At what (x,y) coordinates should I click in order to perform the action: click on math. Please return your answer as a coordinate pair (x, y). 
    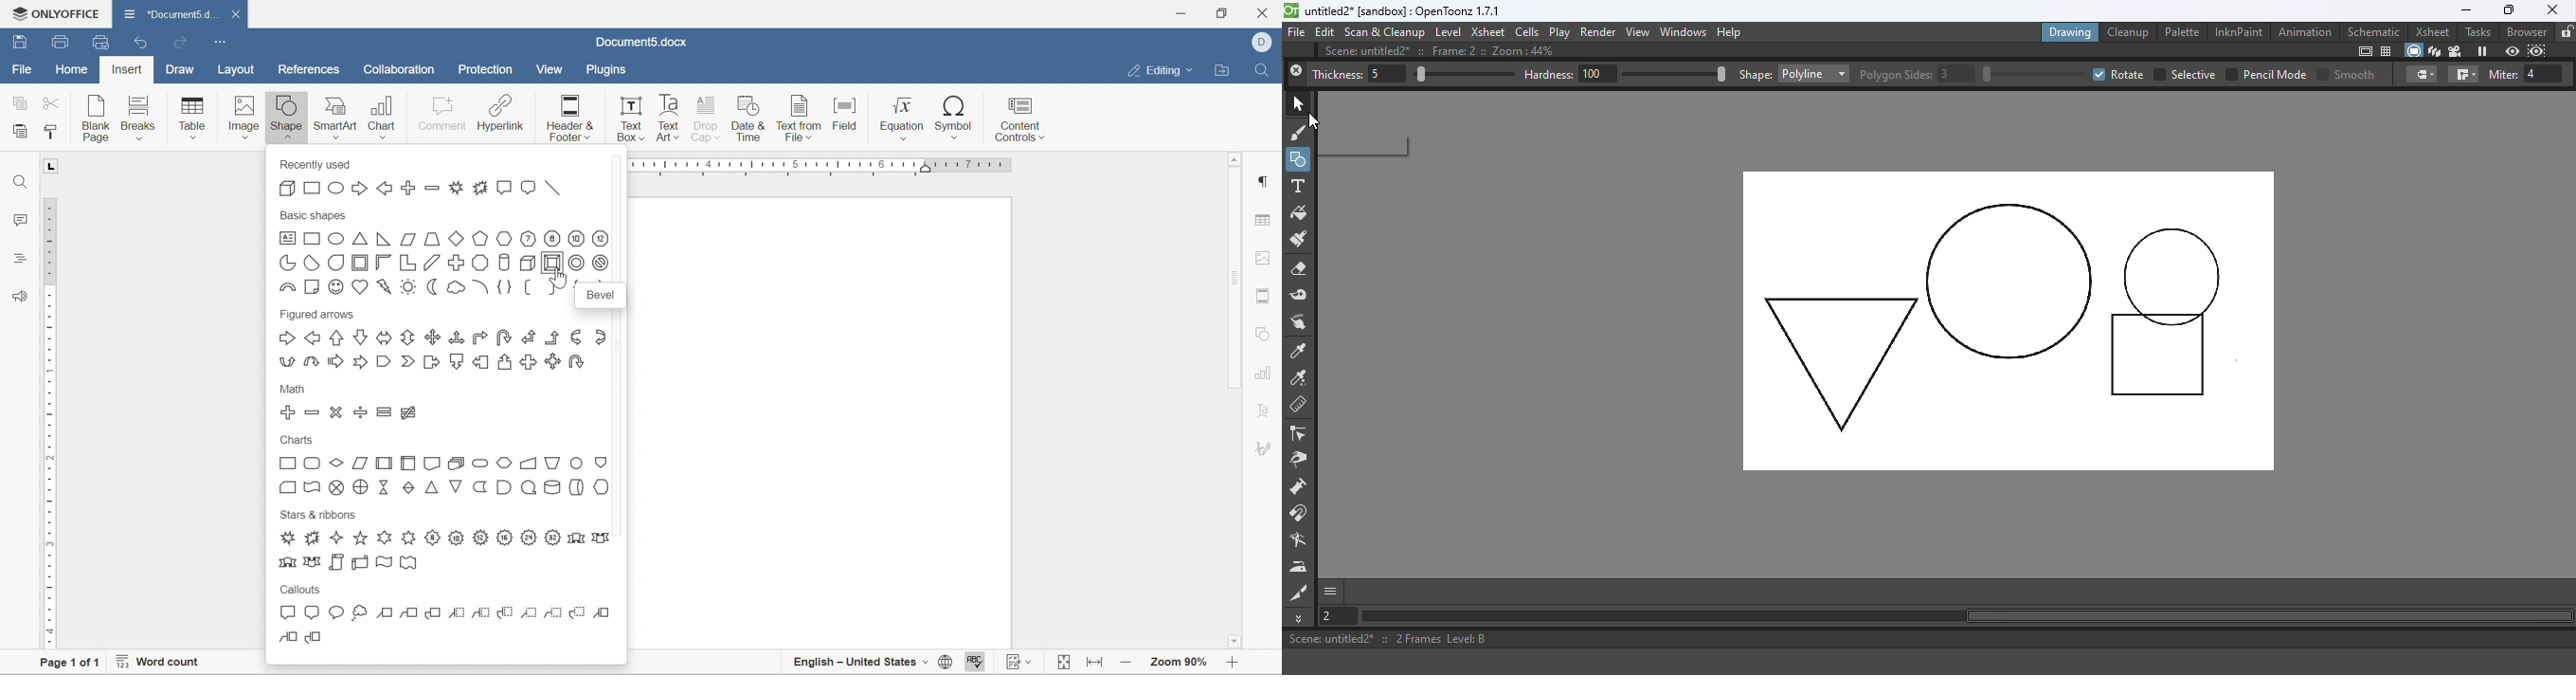
    Looking at the image, I should click on (351, 402).